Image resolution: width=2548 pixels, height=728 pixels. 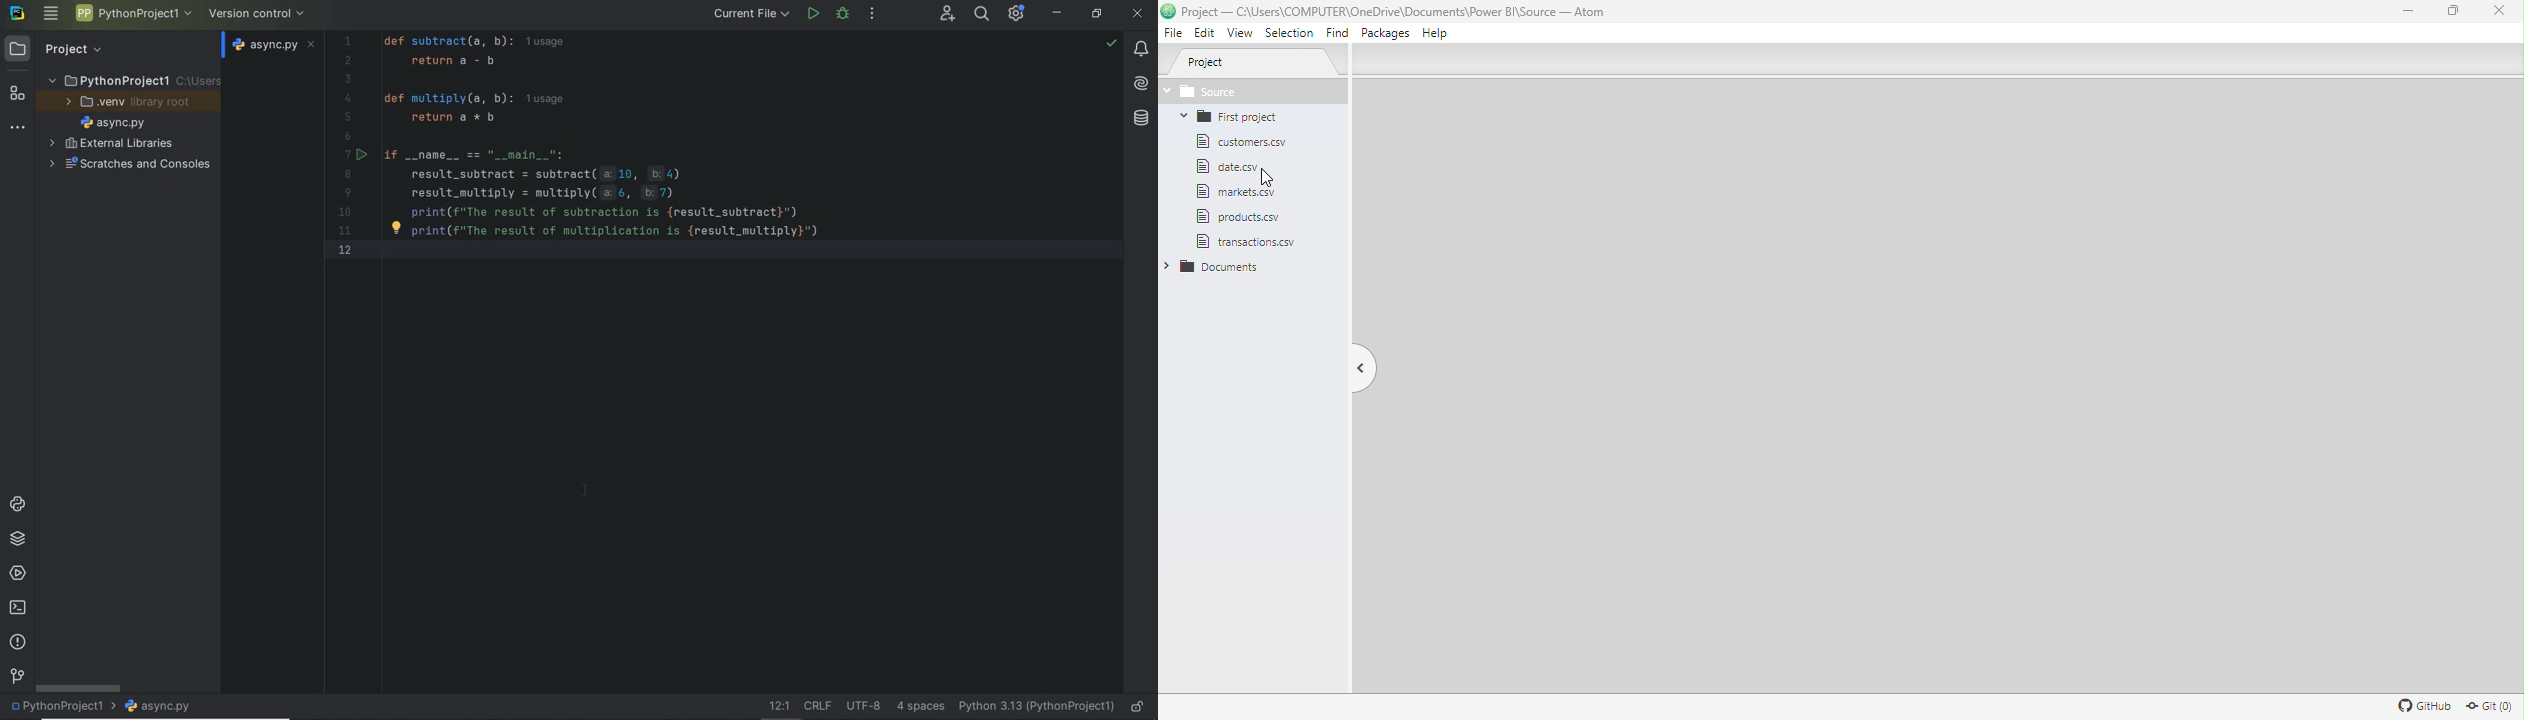 What do you see at coordinates (1214, 266) in the screenshot?
I see `Folder` at bounding box center [1214, 266].